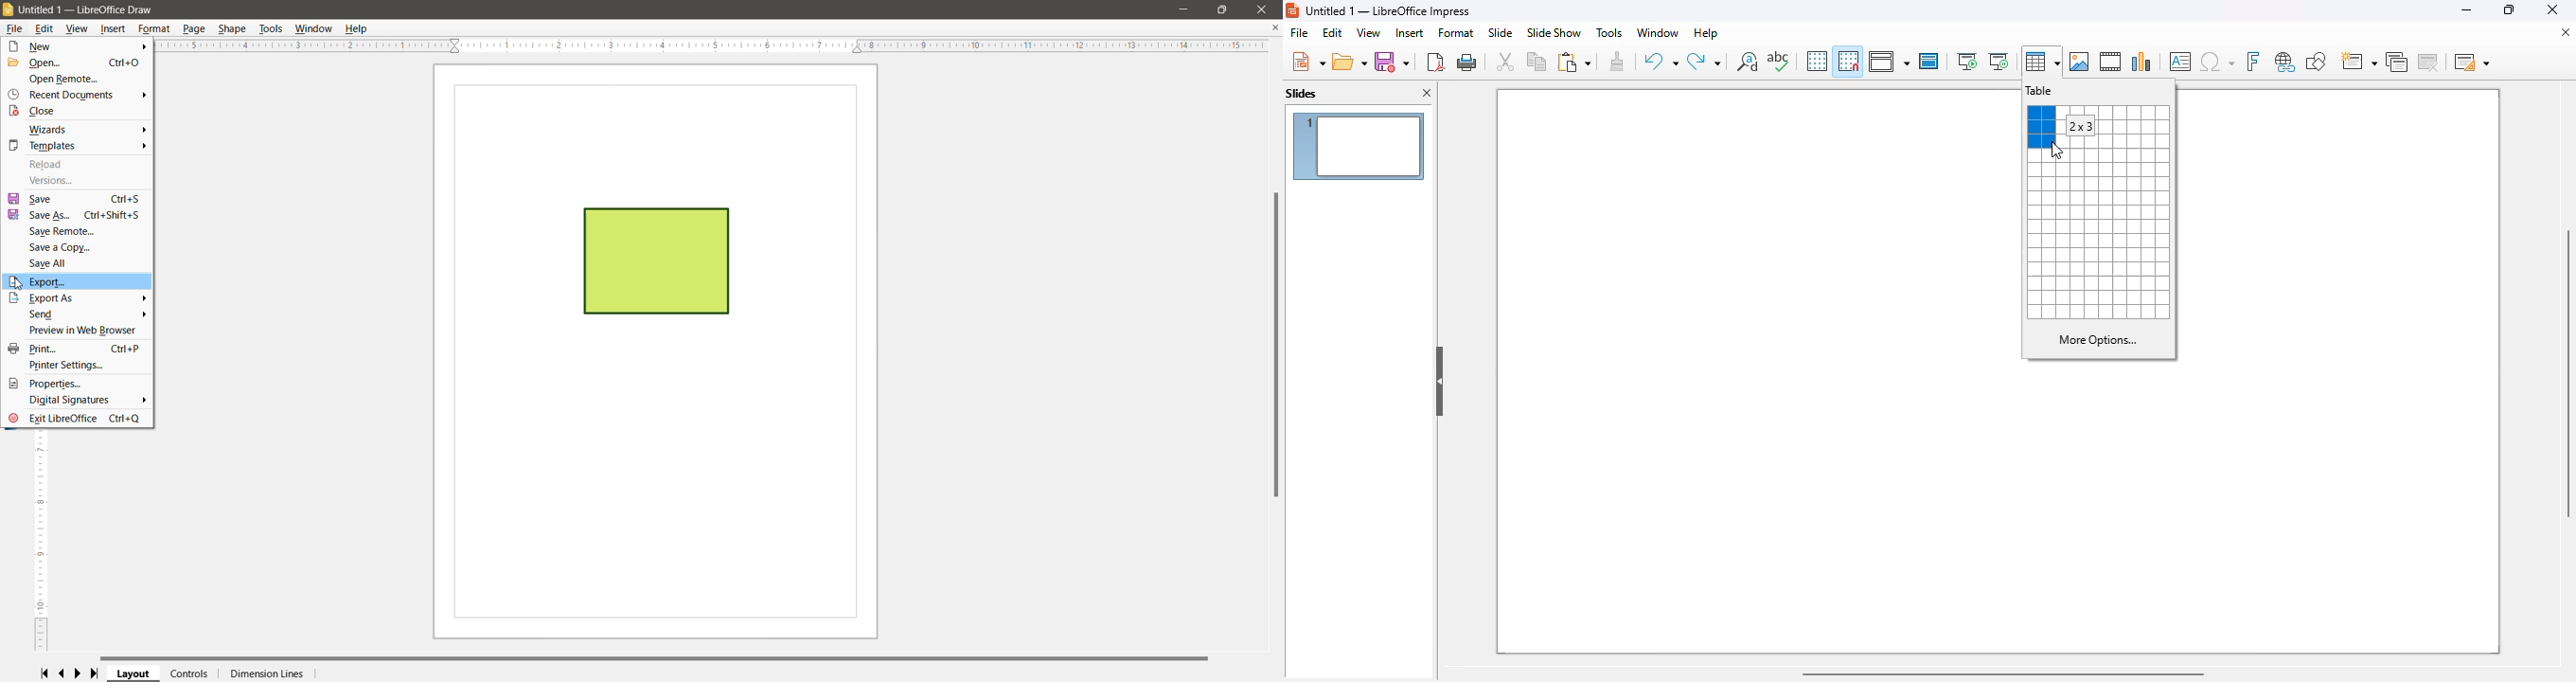  What do you see at coordinates (70, 401) in the screenshot?
I see `Digital Signatures` at bounding box center [70, 401].